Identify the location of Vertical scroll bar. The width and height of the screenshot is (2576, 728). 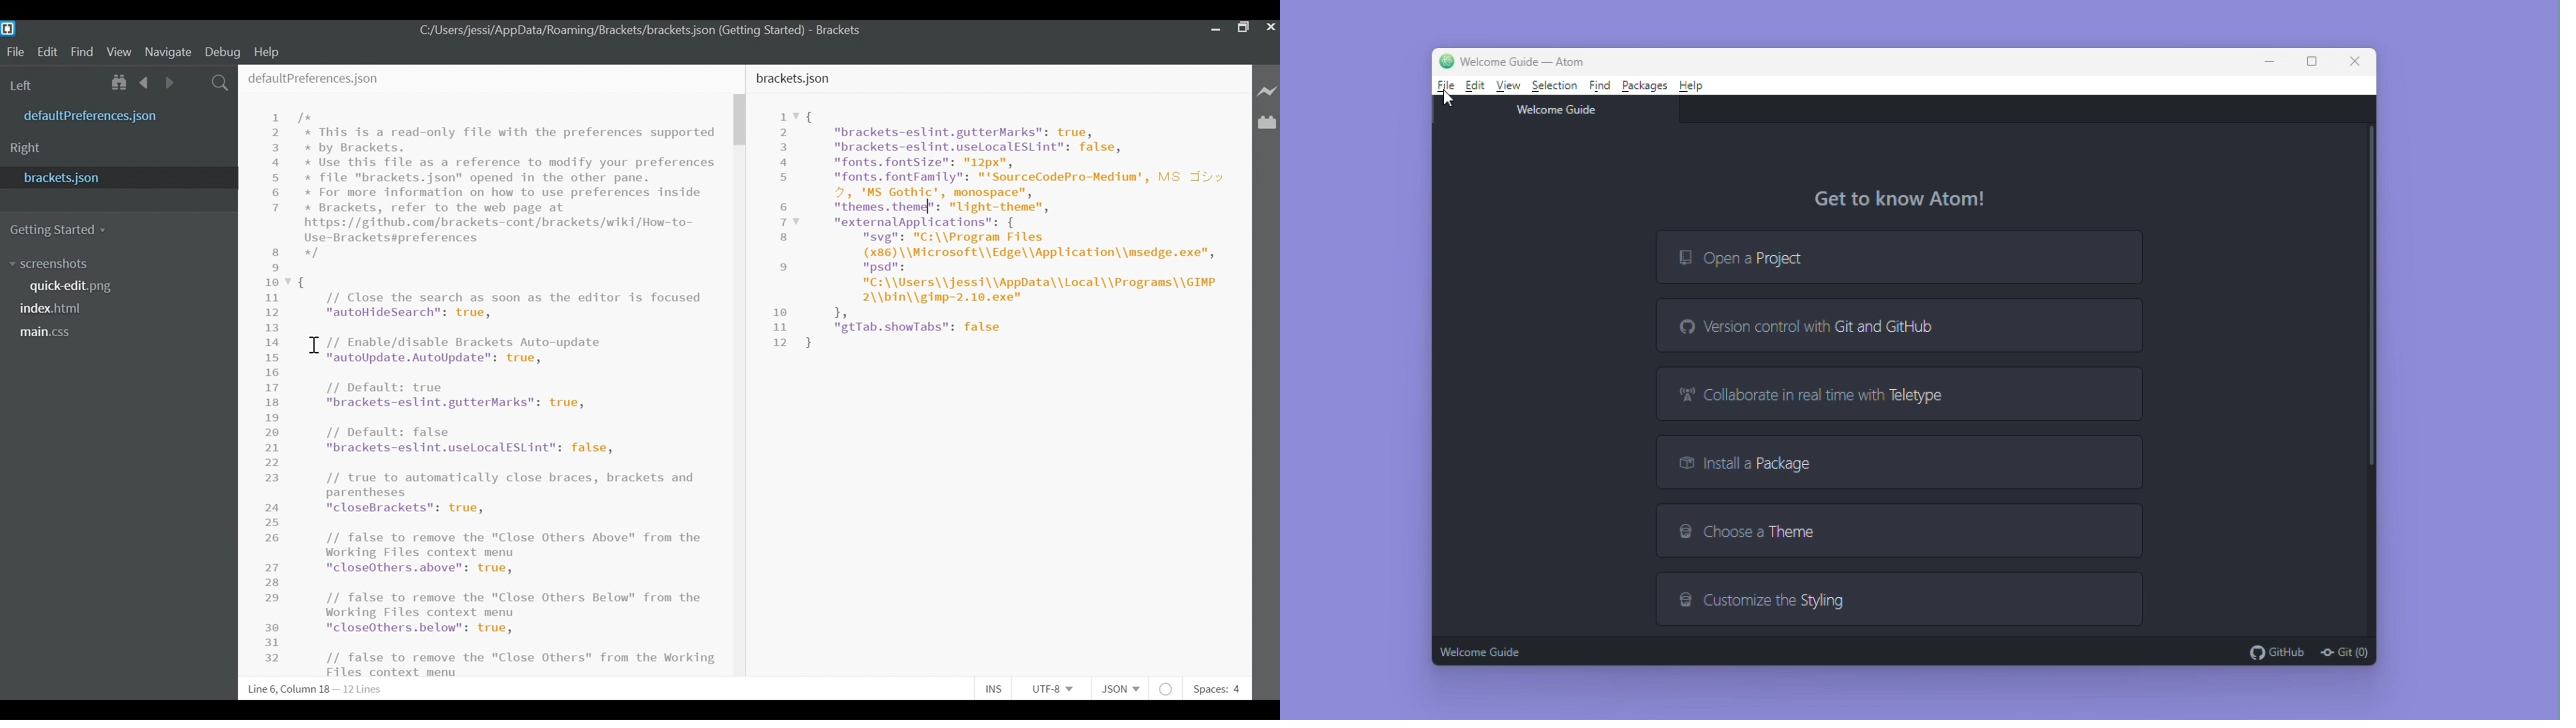
(2370, 298).